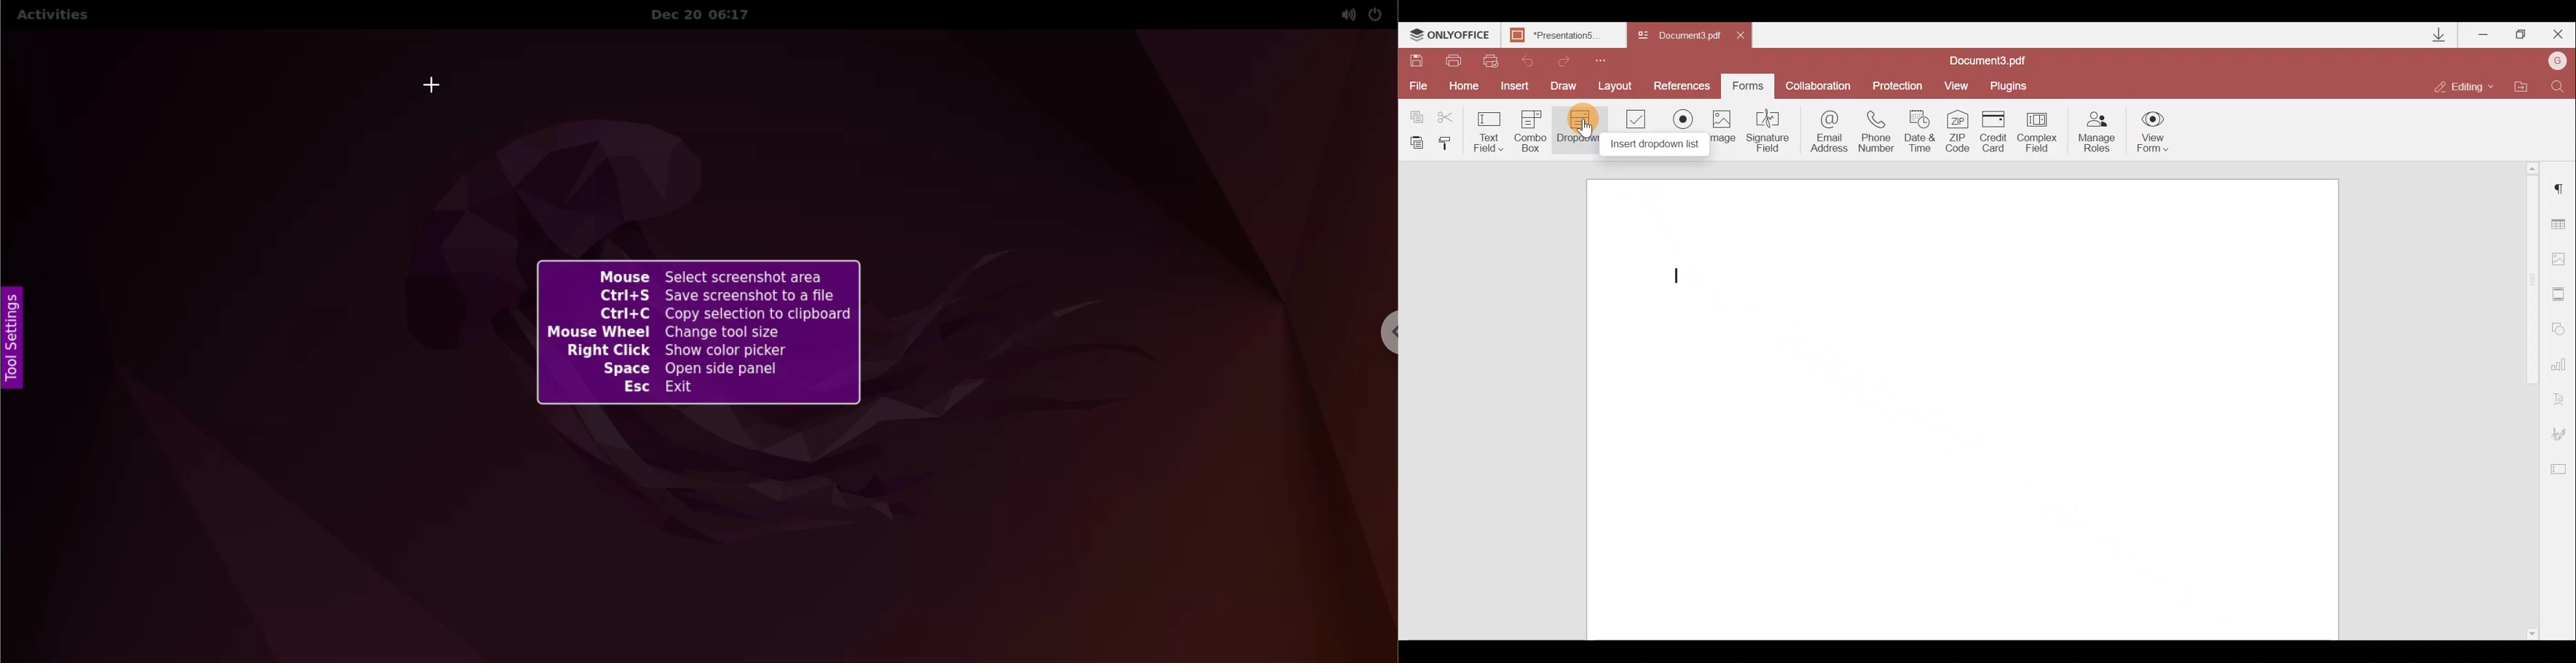  I want to click on Document3.pdf, so click(1681, 36).